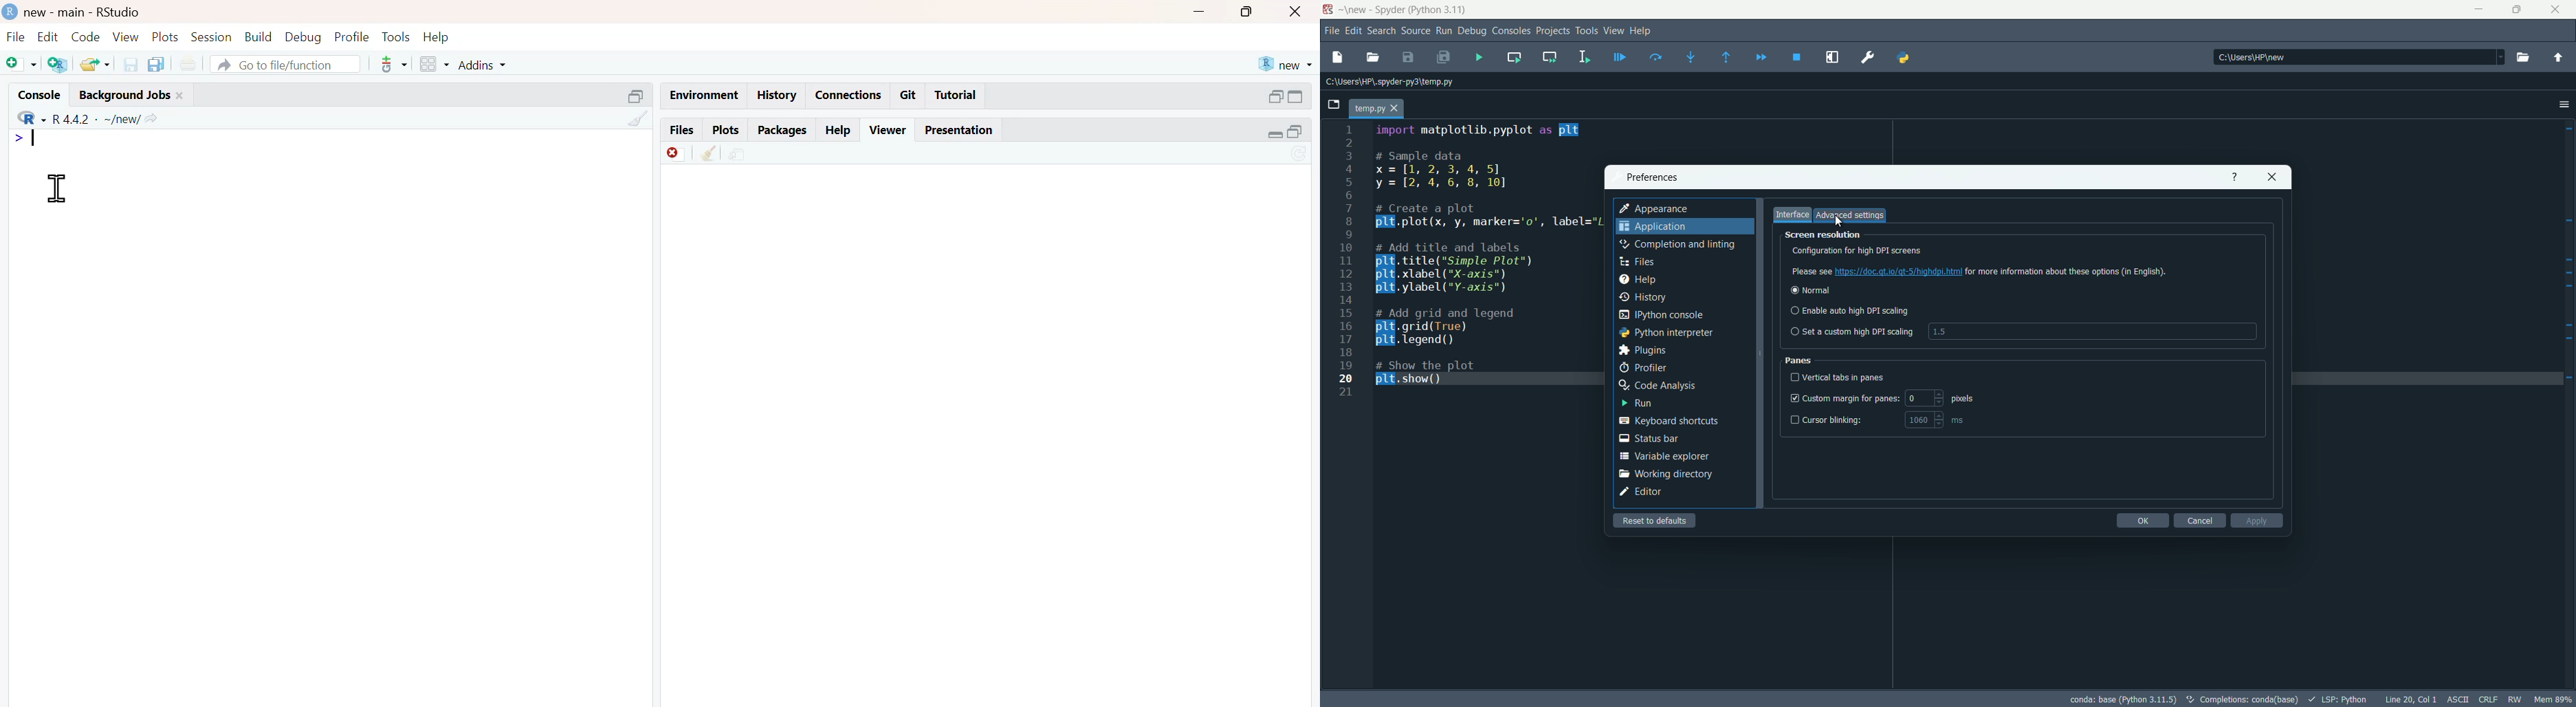  Describe the element at coordinates (1637, 262) in the screenshot. I see `files` at that location.